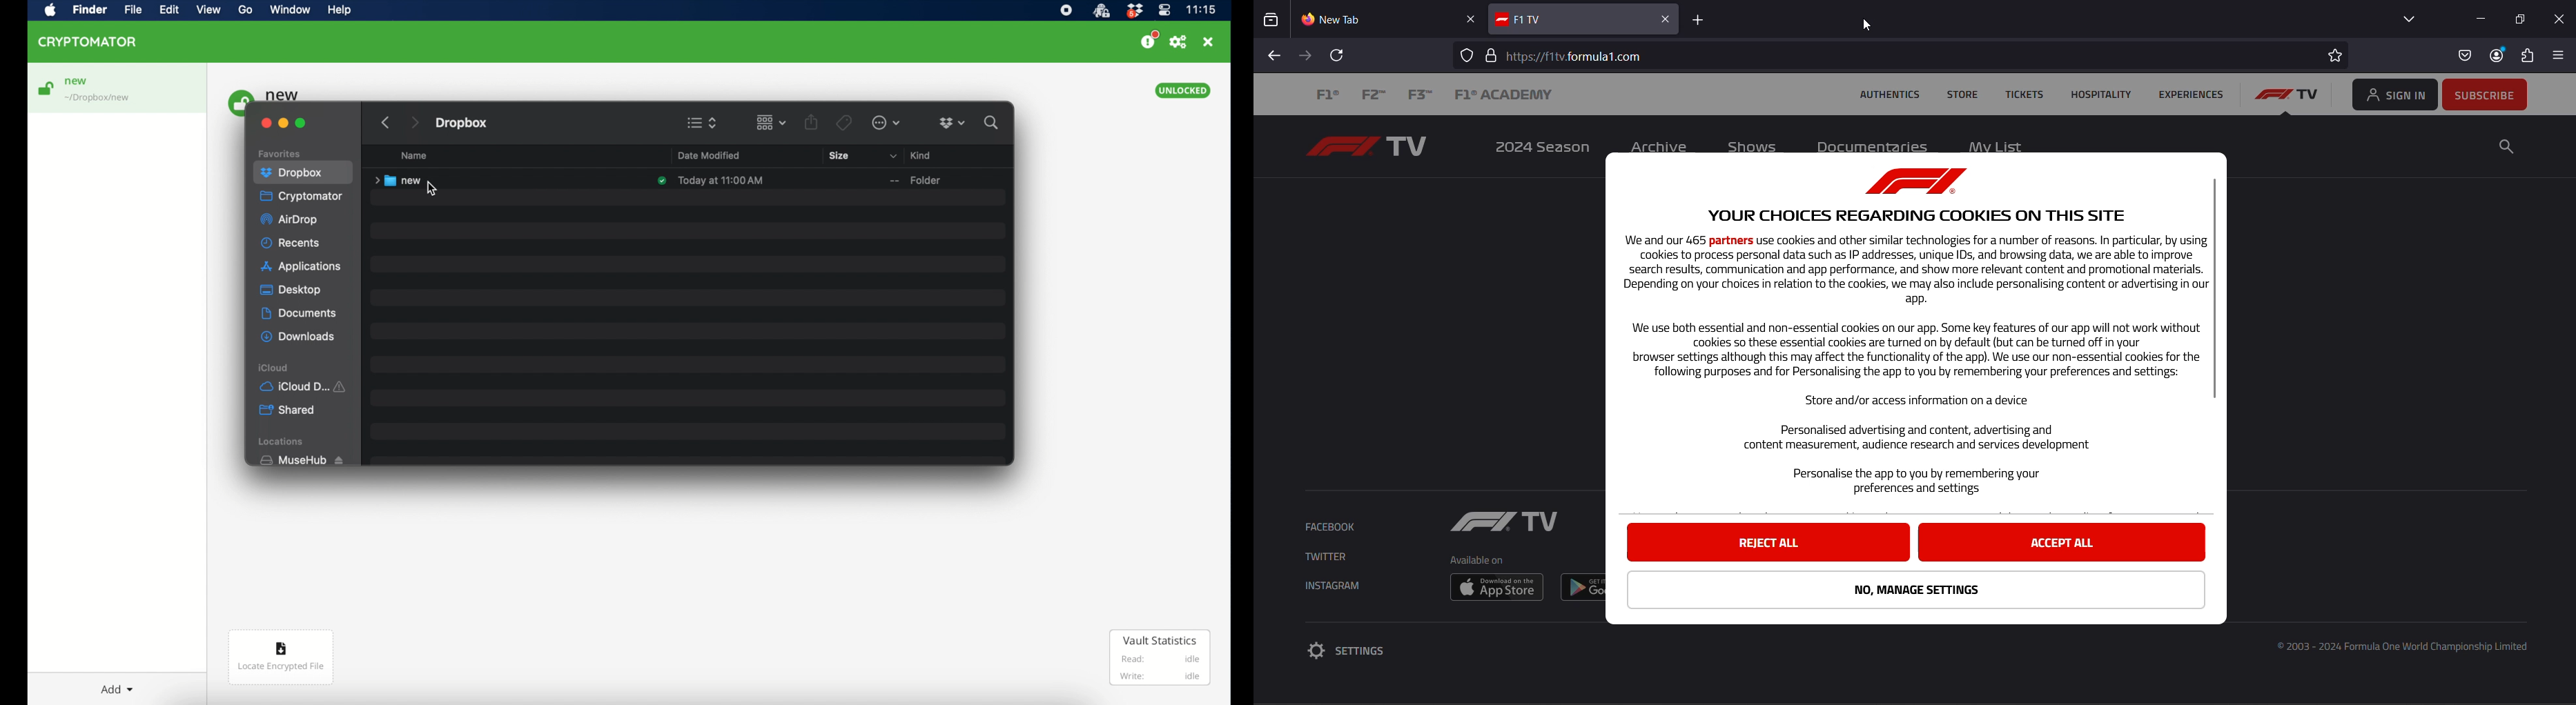 The width and height of the screenshot is (2576, 728). What do you see at coordinates (2405, 21) in the screenshot?
I see `list all tabs` at bounding box center [2405, 21].